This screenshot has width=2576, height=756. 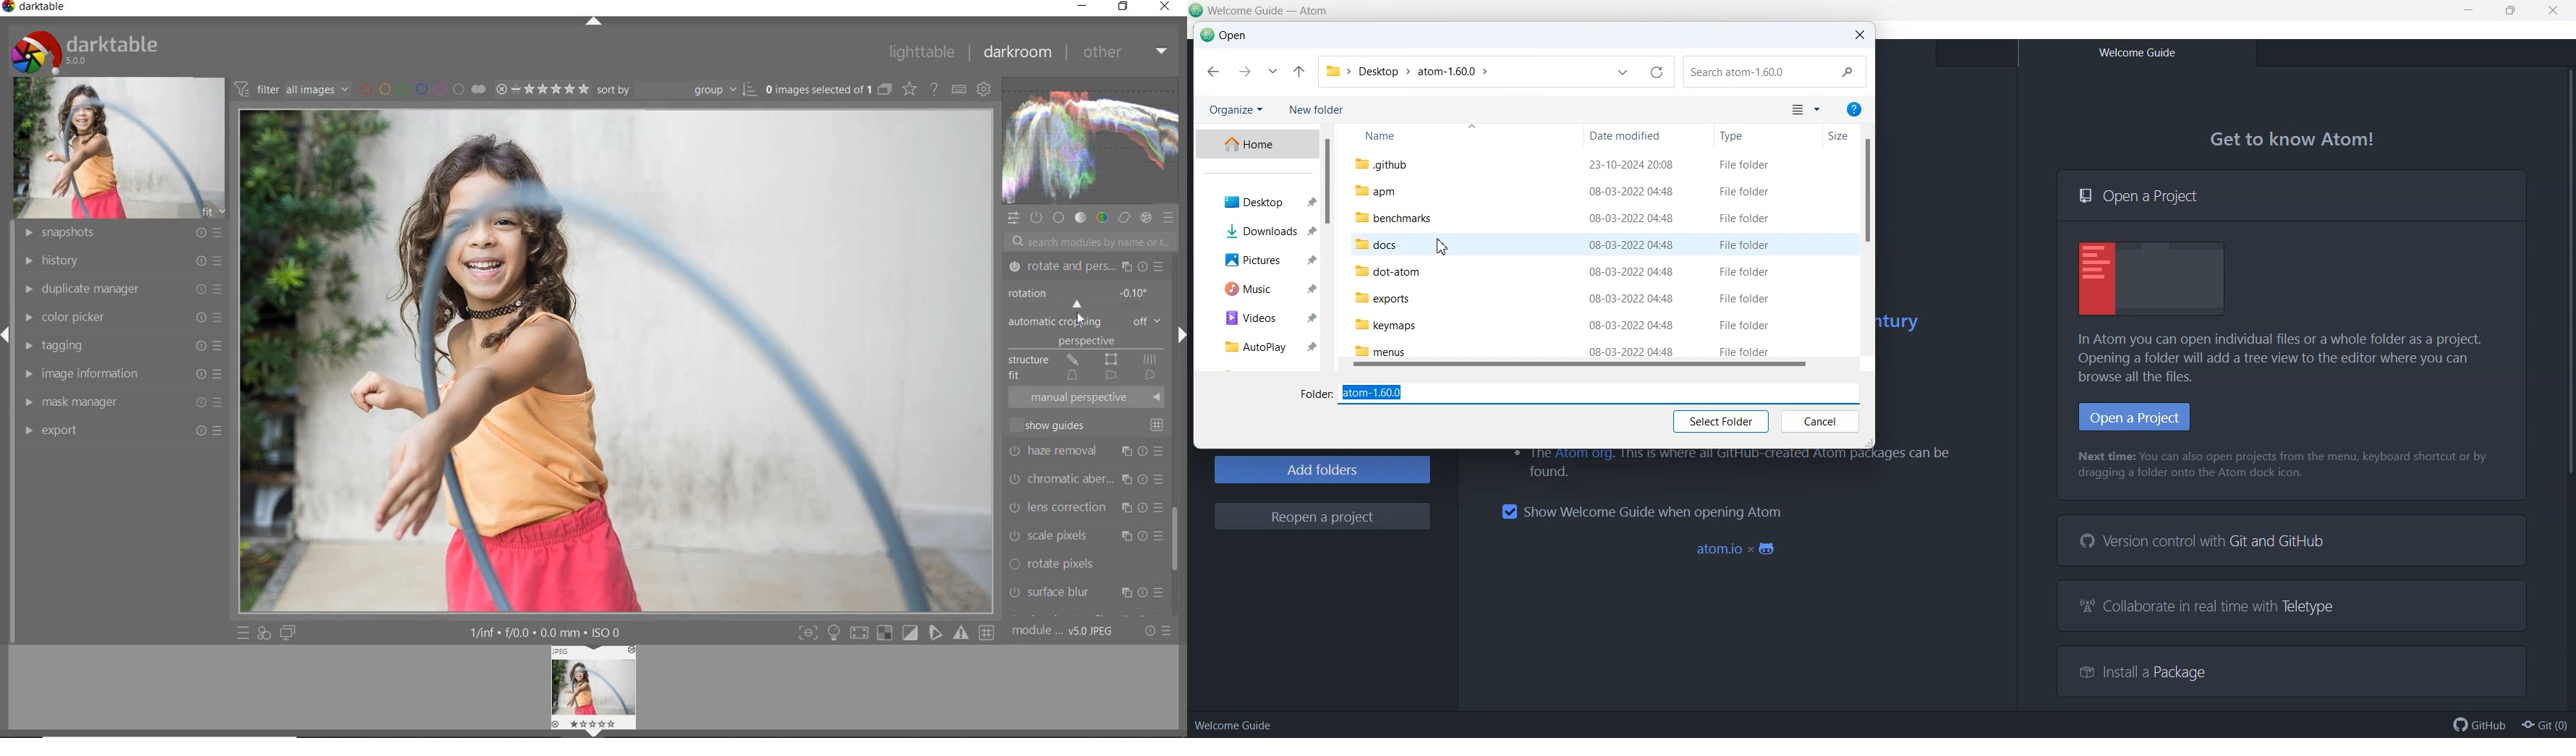 I want to click on reset or preset preference, so click(x=1155, y=631).